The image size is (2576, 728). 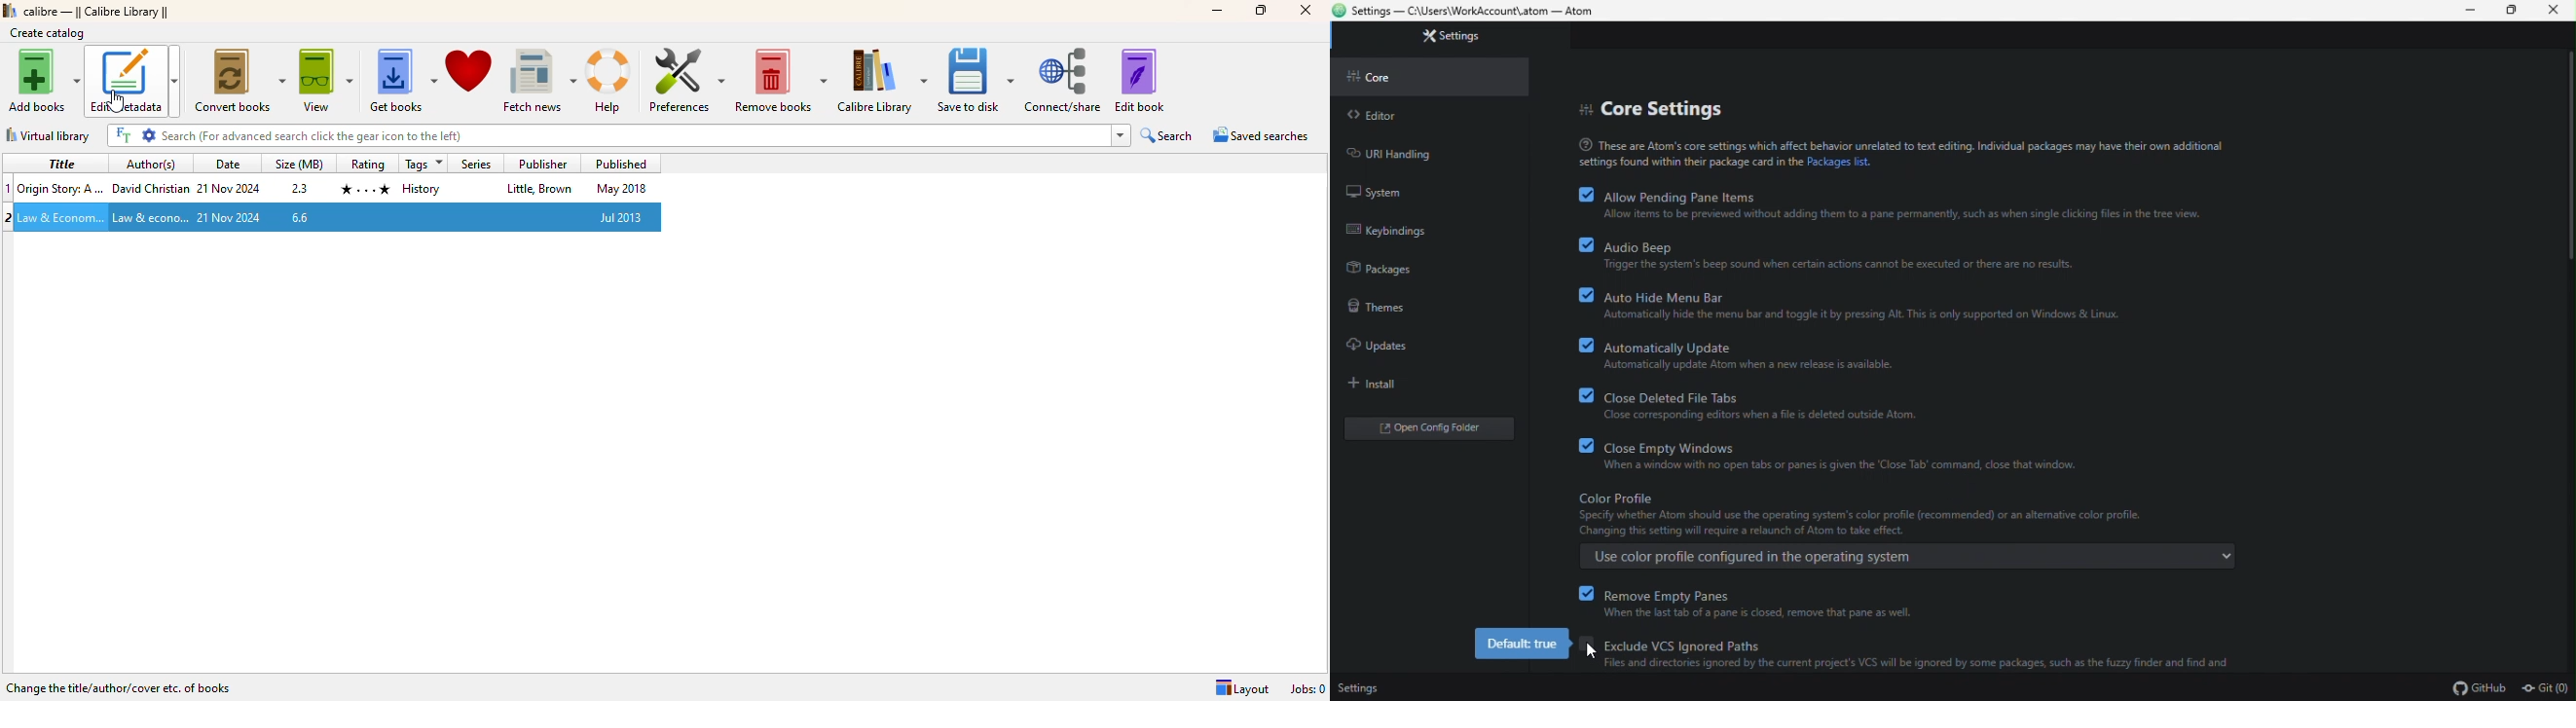 What do you see at coordinates (683, 81) in the screenshot?
I see `preferences` at bounding box center [683, 81].